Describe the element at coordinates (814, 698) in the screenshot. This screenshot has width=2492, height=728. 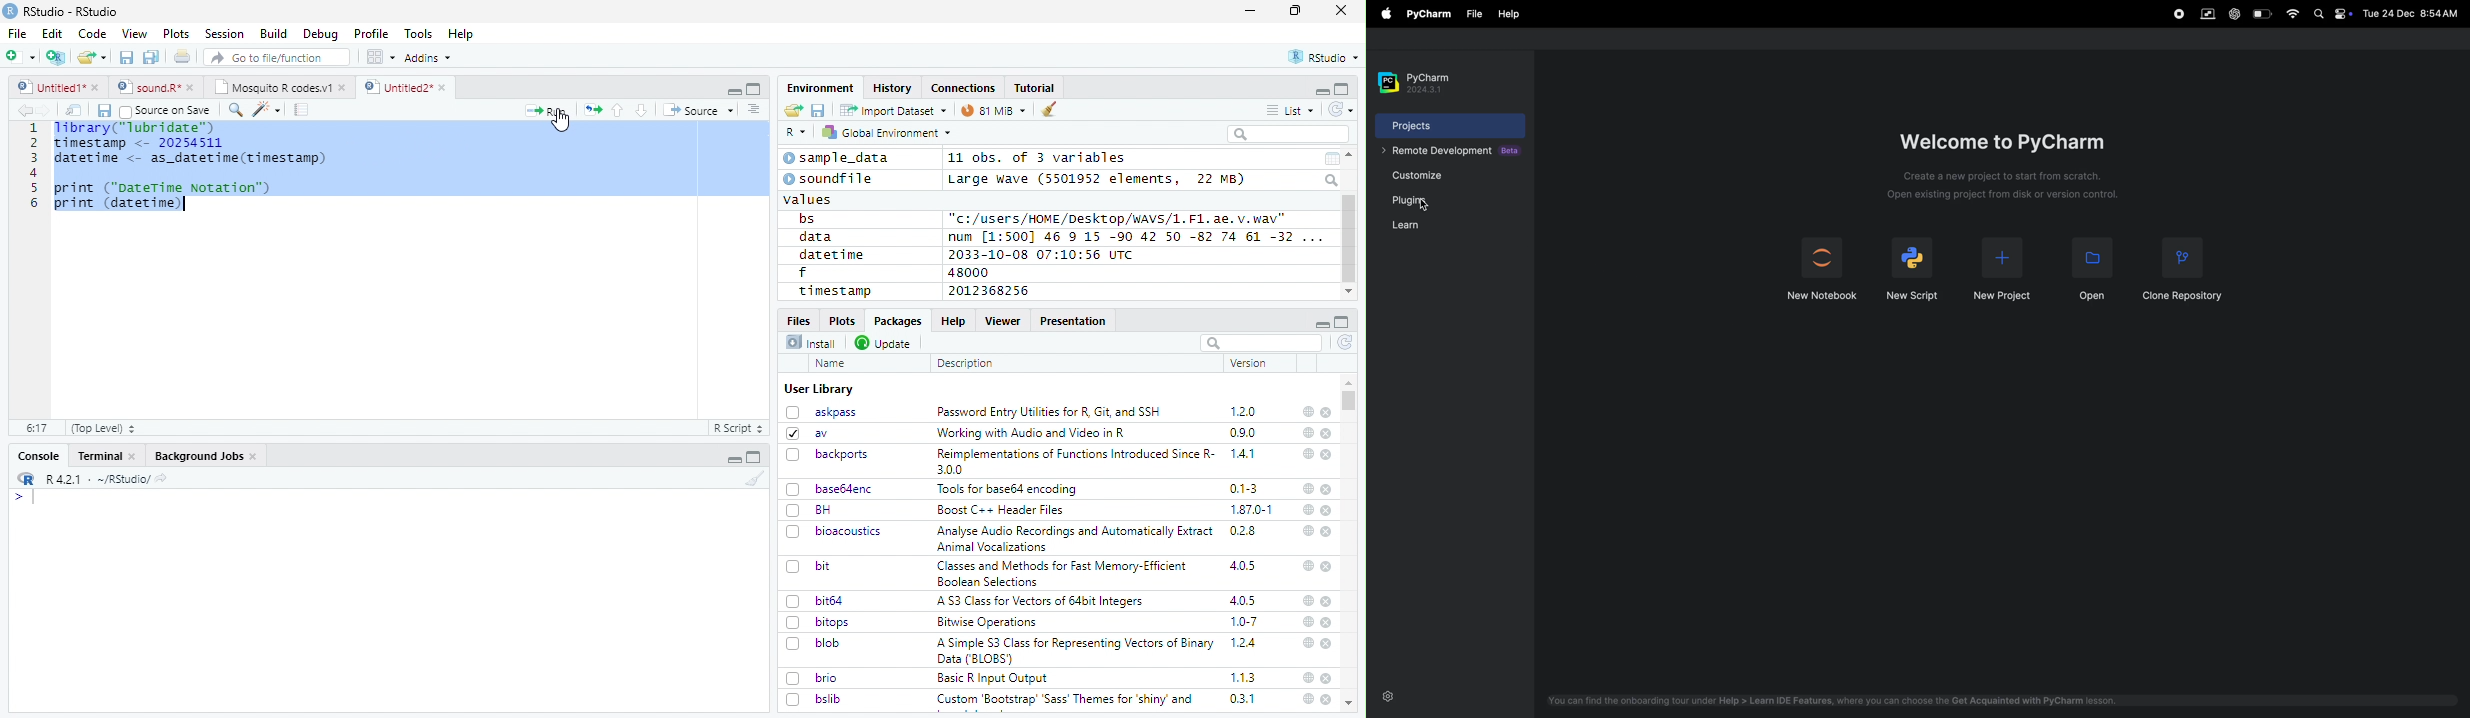
I see `bslib` at that location.